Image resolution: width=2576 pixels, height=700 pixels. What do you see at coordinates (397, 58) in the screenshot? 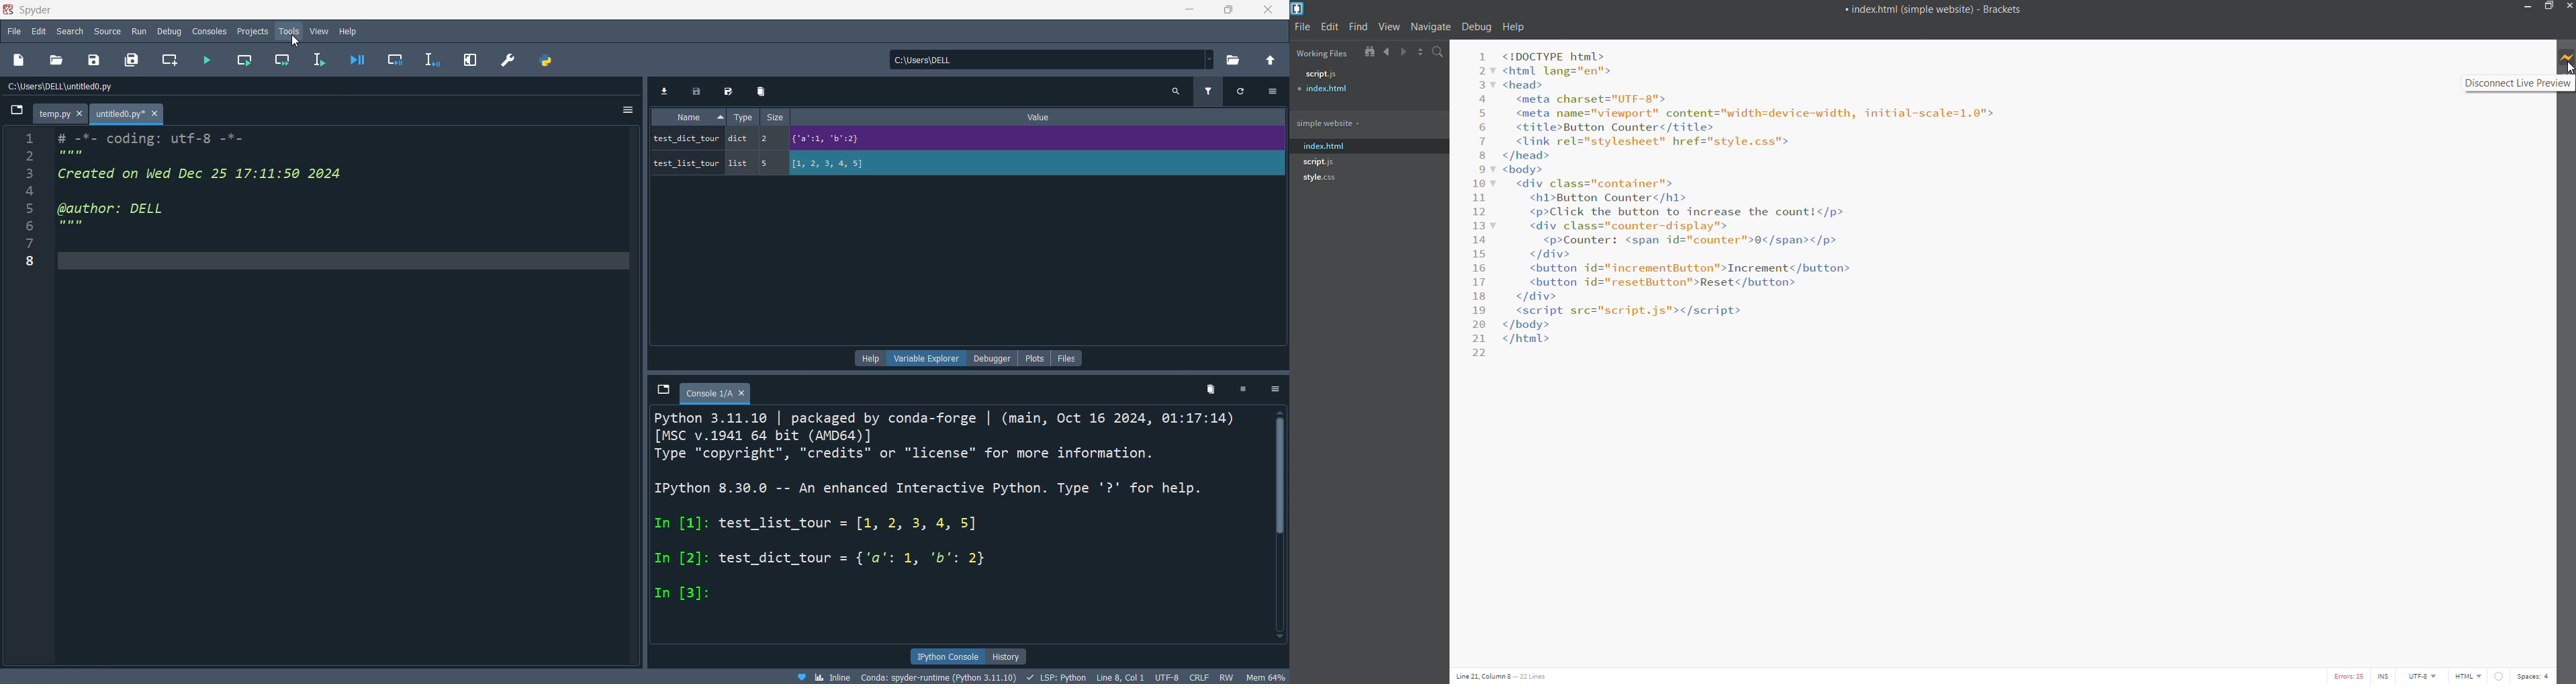
I see `debug cell` at bounding box center [397, 58].